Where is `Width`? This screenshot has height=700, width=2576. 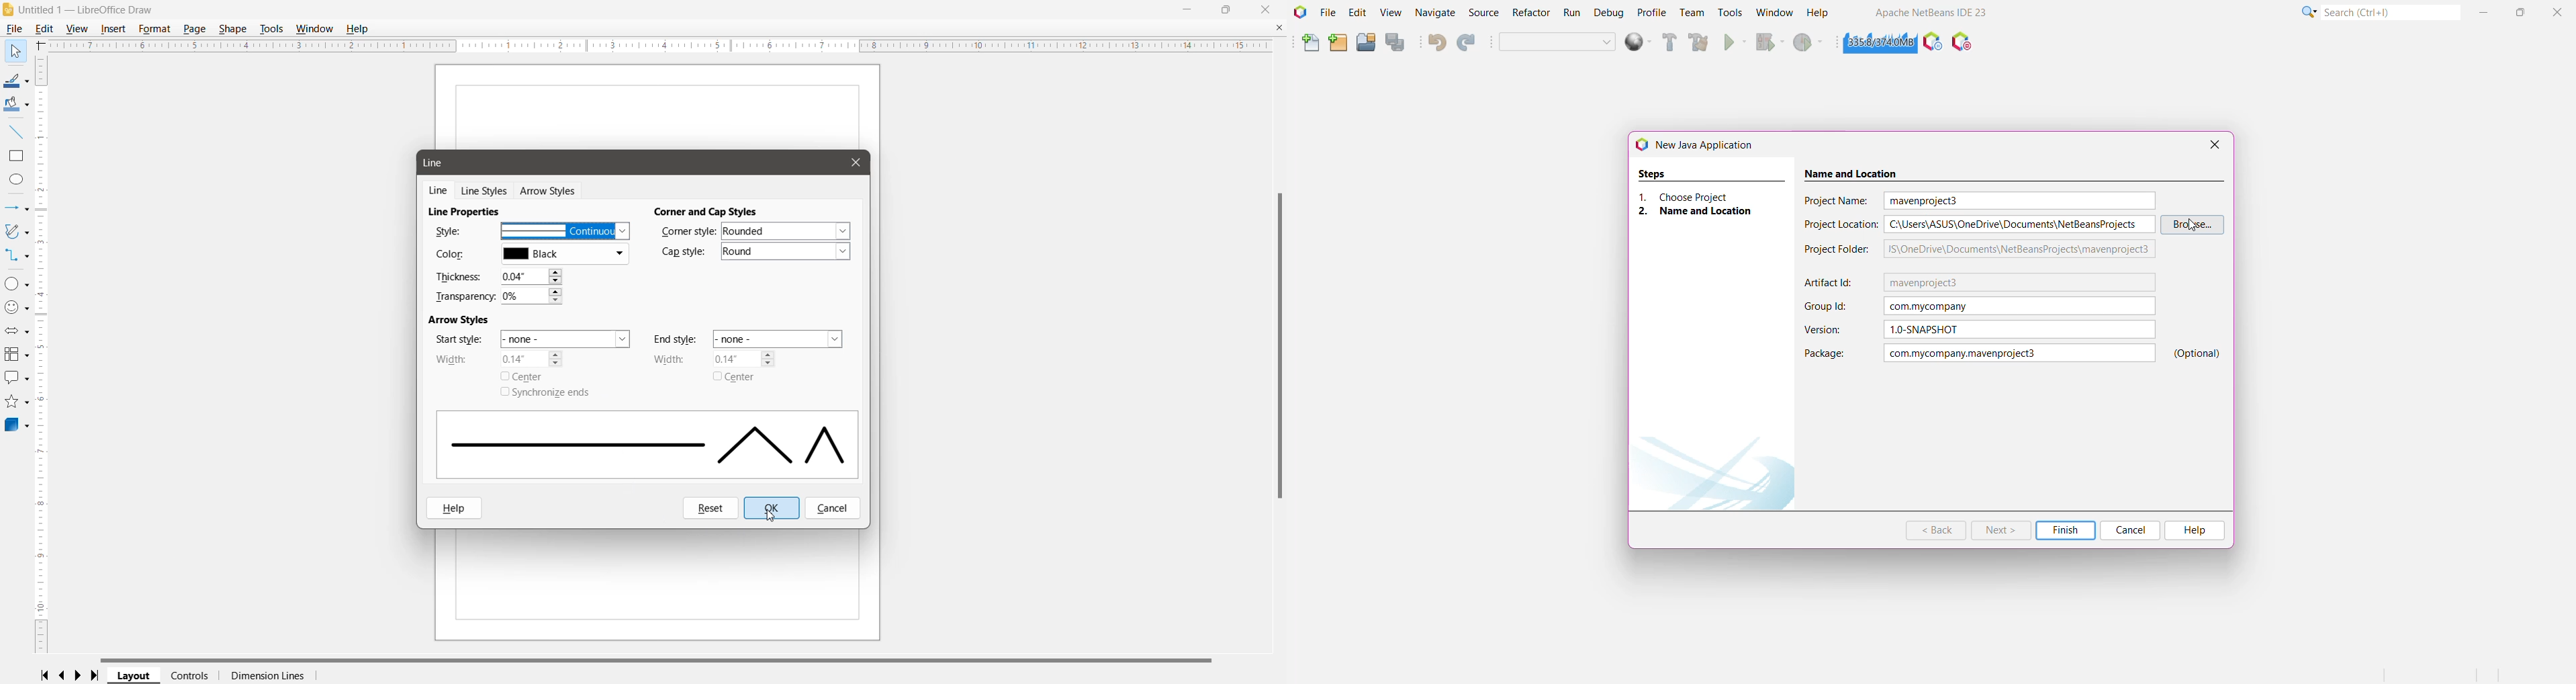
Width is located at coordinates (672, 358).